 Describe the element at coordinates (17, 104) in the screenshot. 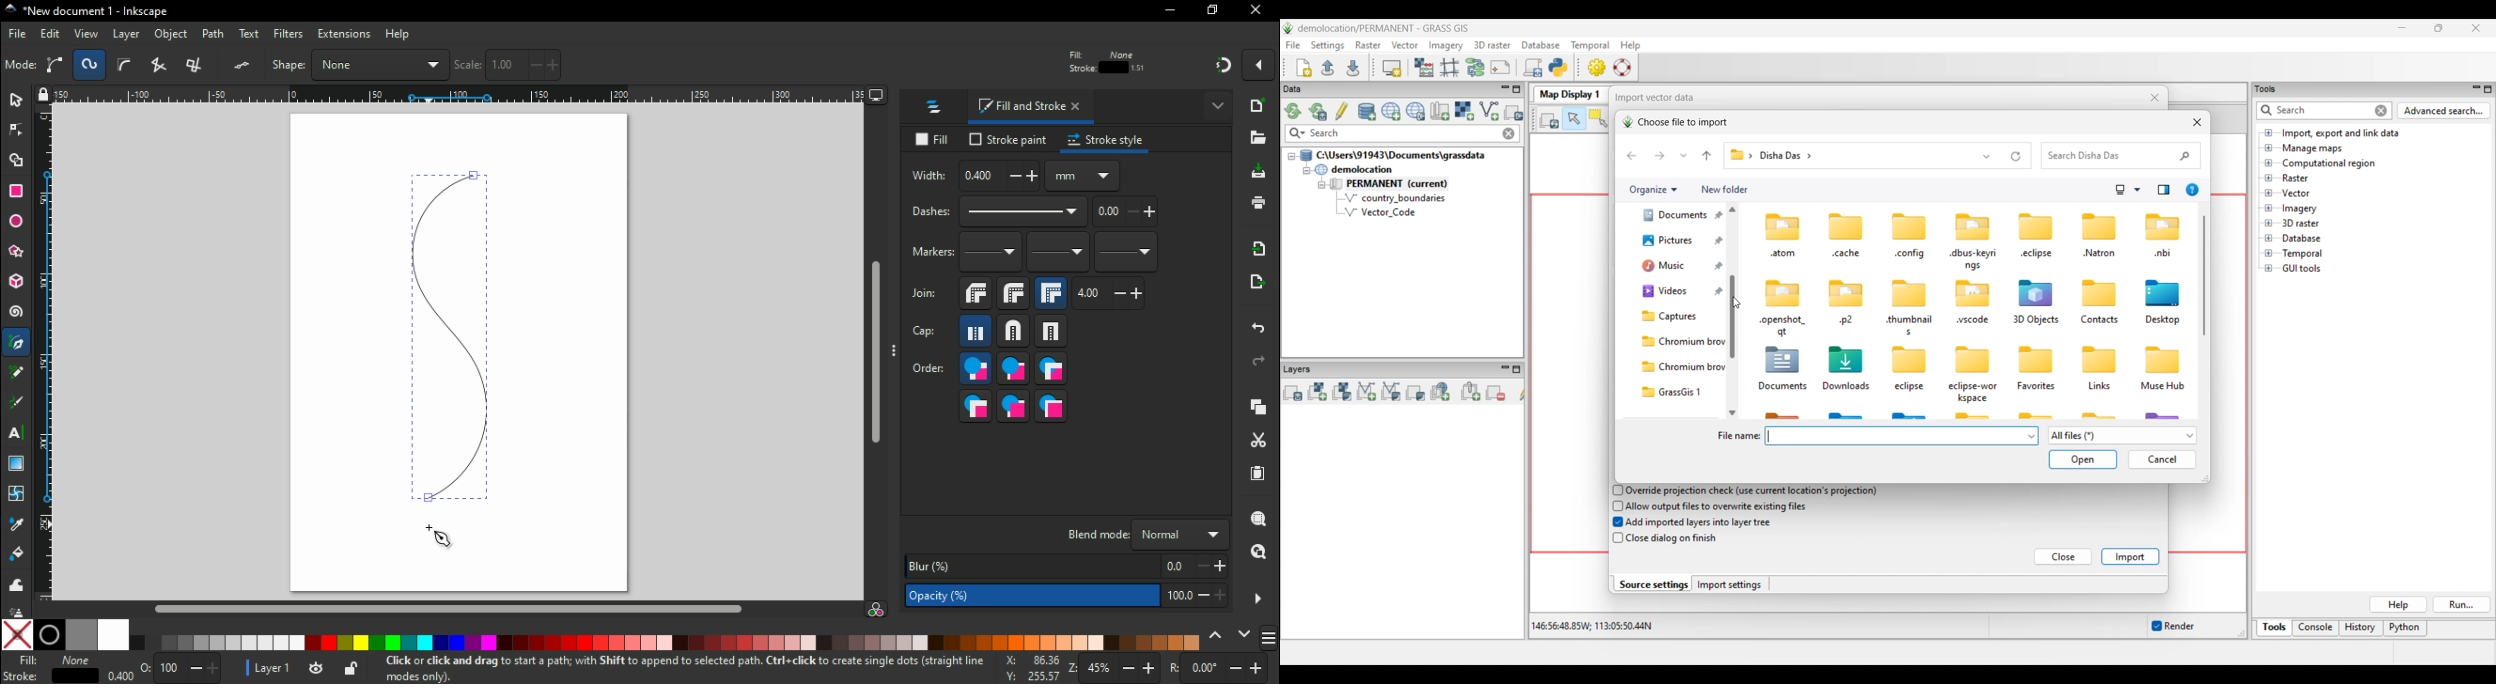

I see `selector tool` at that location.